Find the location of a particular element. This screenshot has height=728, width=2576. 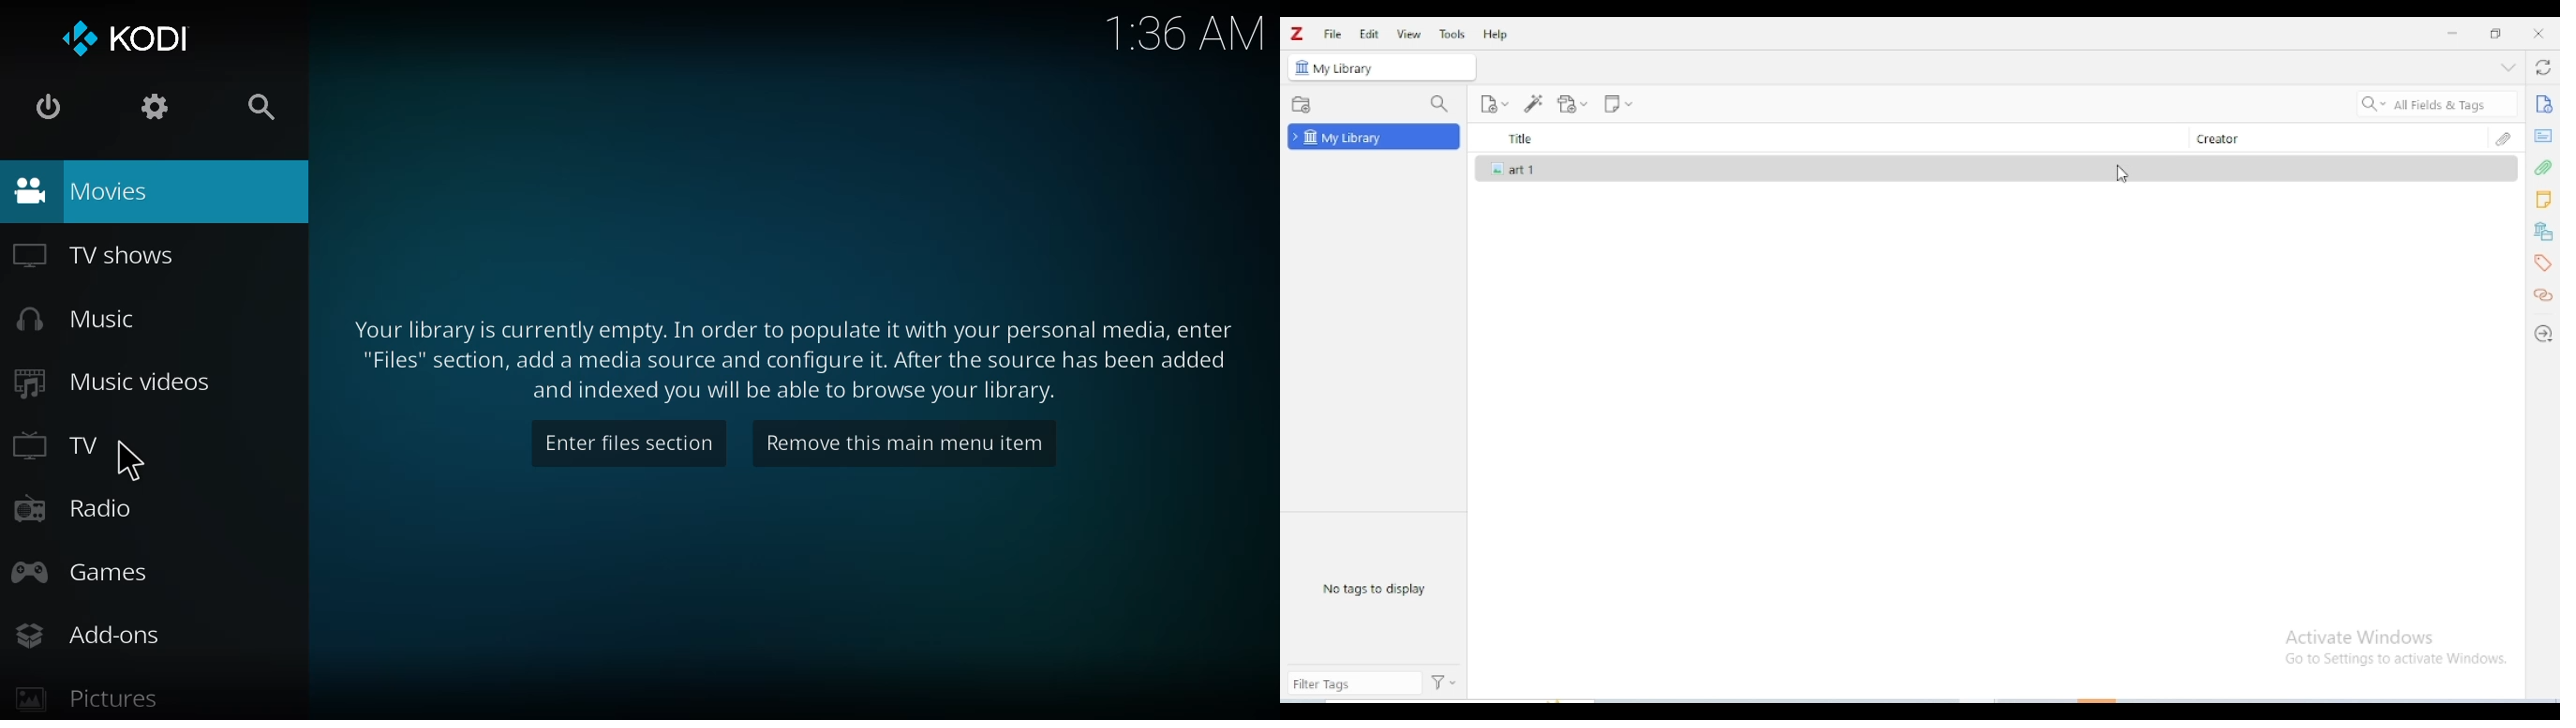

search is located at coordinates (253, 108).